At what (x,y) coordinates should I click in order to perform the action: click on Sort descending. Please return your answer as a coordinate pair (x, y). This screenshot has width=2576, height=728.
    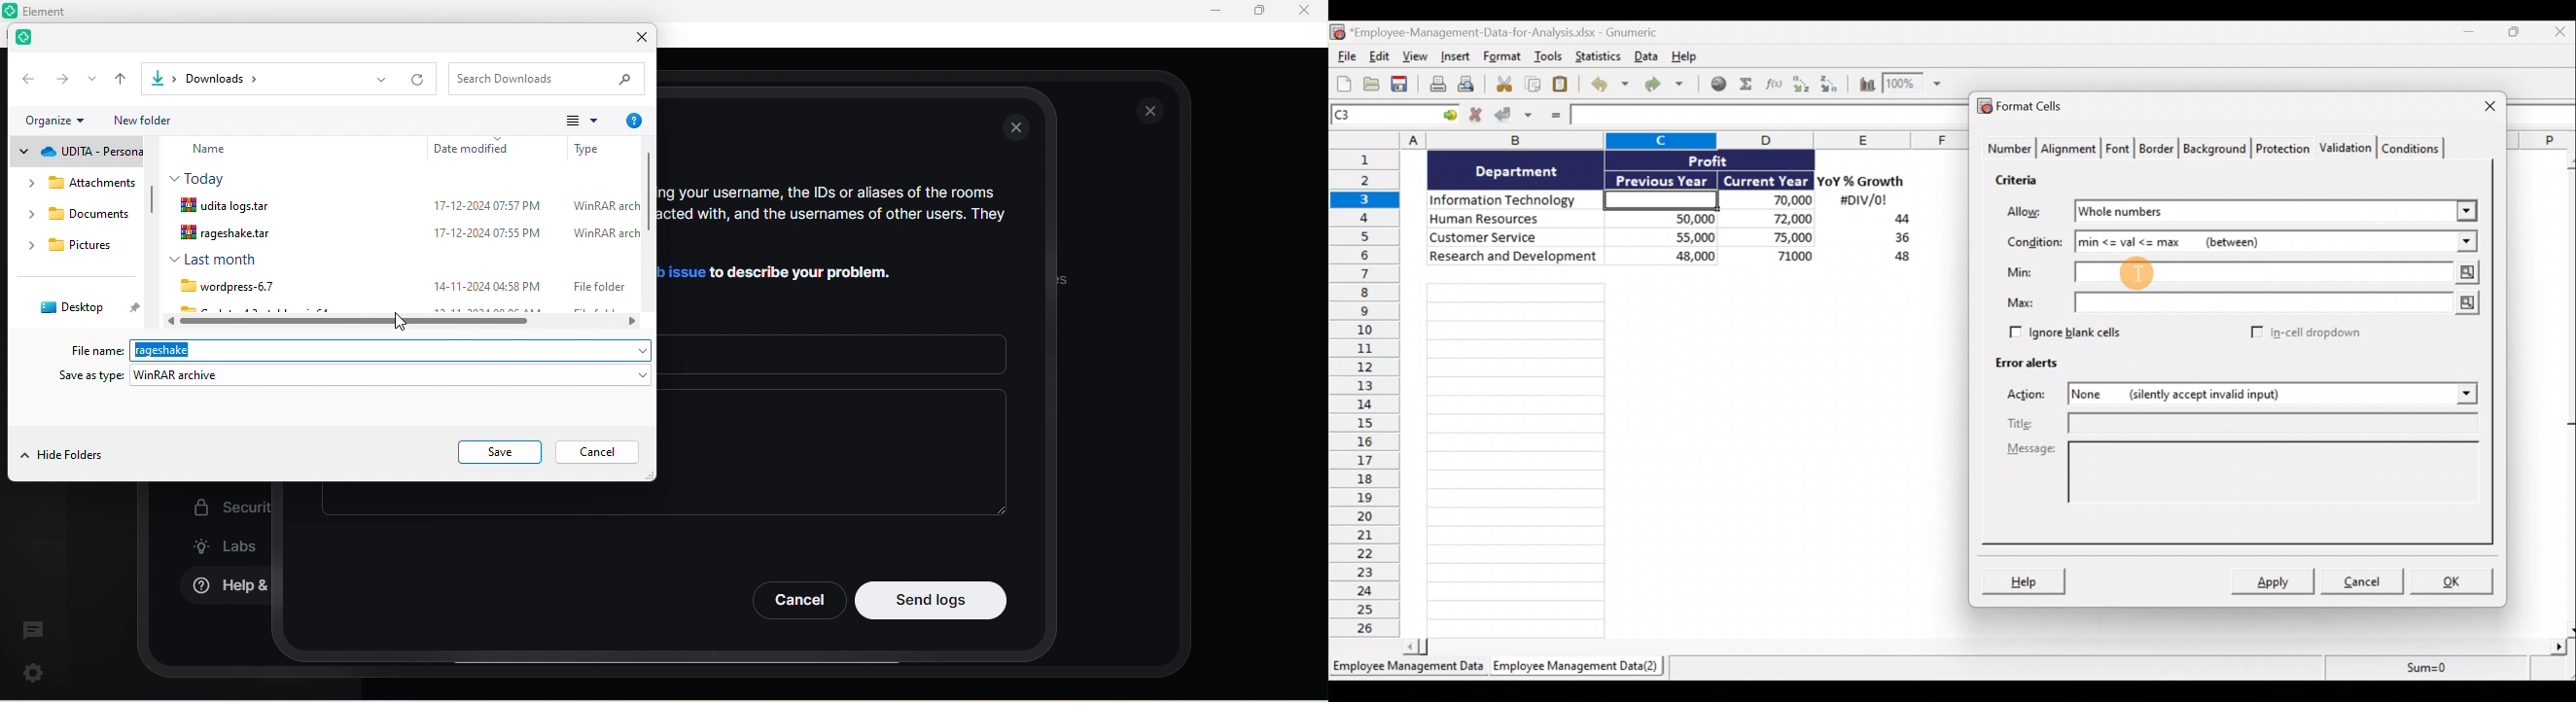
    Looking at the image, I should click on (1827, 82).